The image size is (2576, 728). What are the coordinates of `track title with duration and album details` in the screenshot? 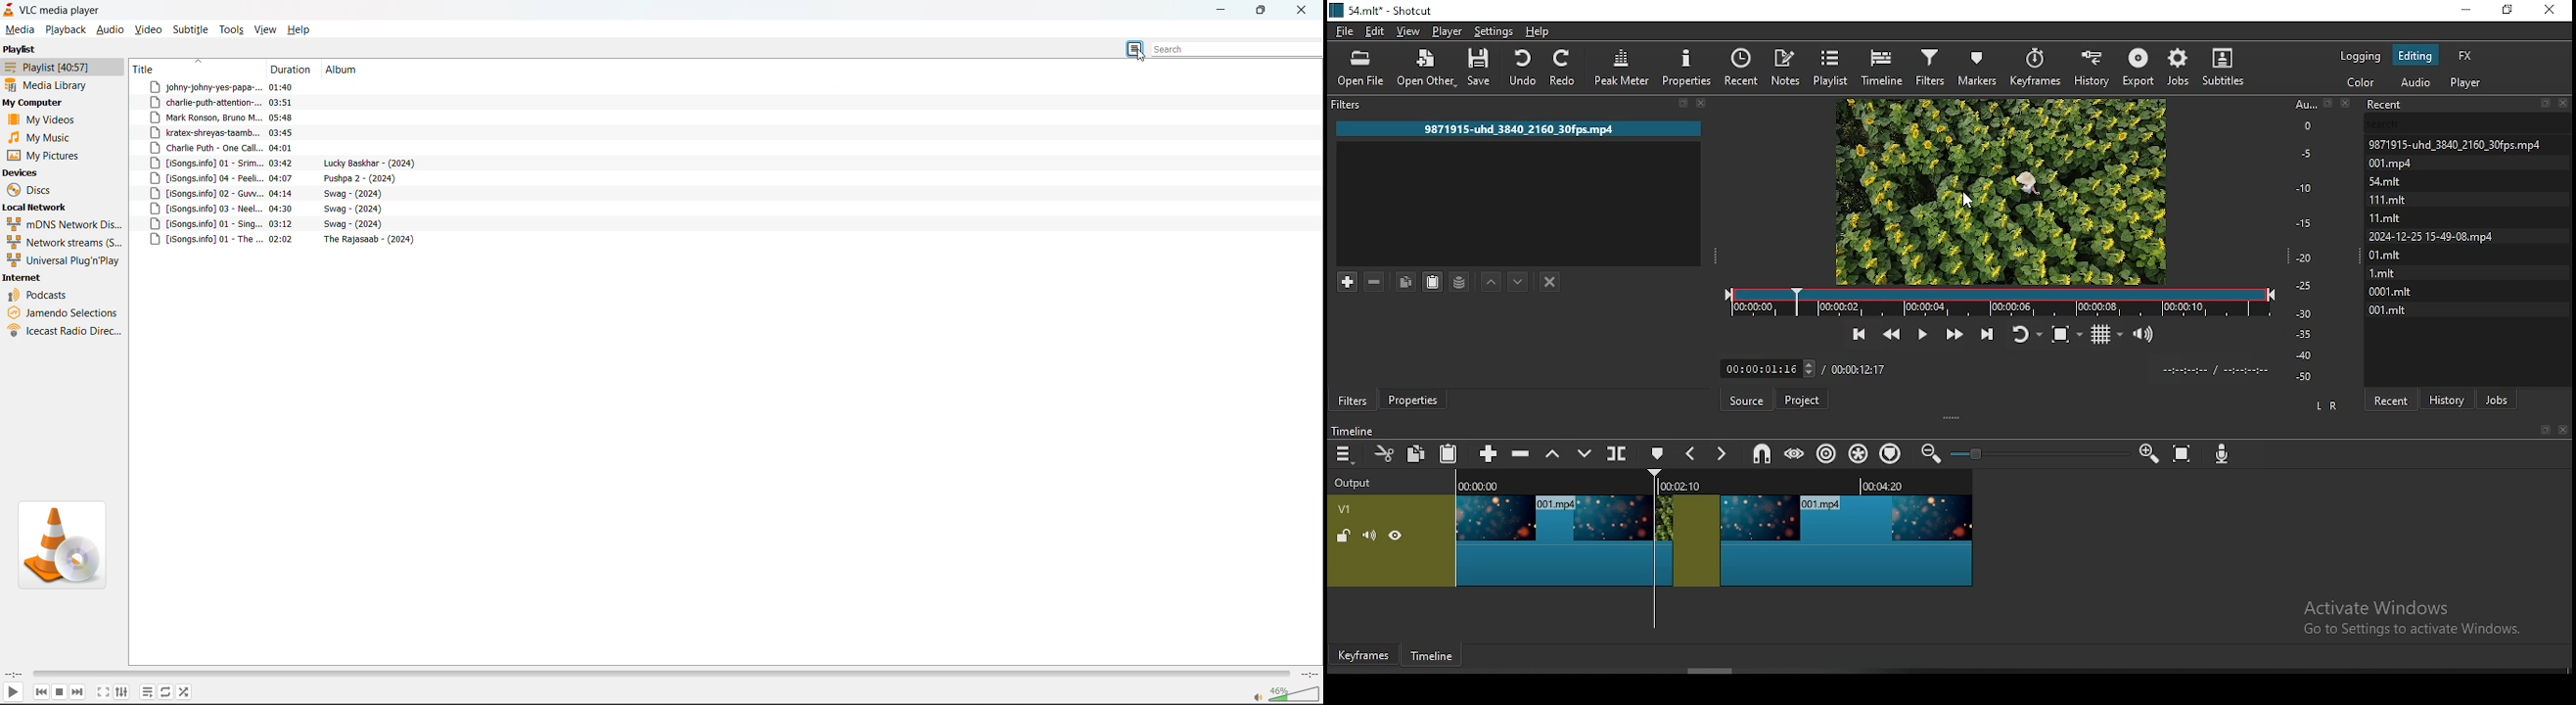 It's located at (257, 117).